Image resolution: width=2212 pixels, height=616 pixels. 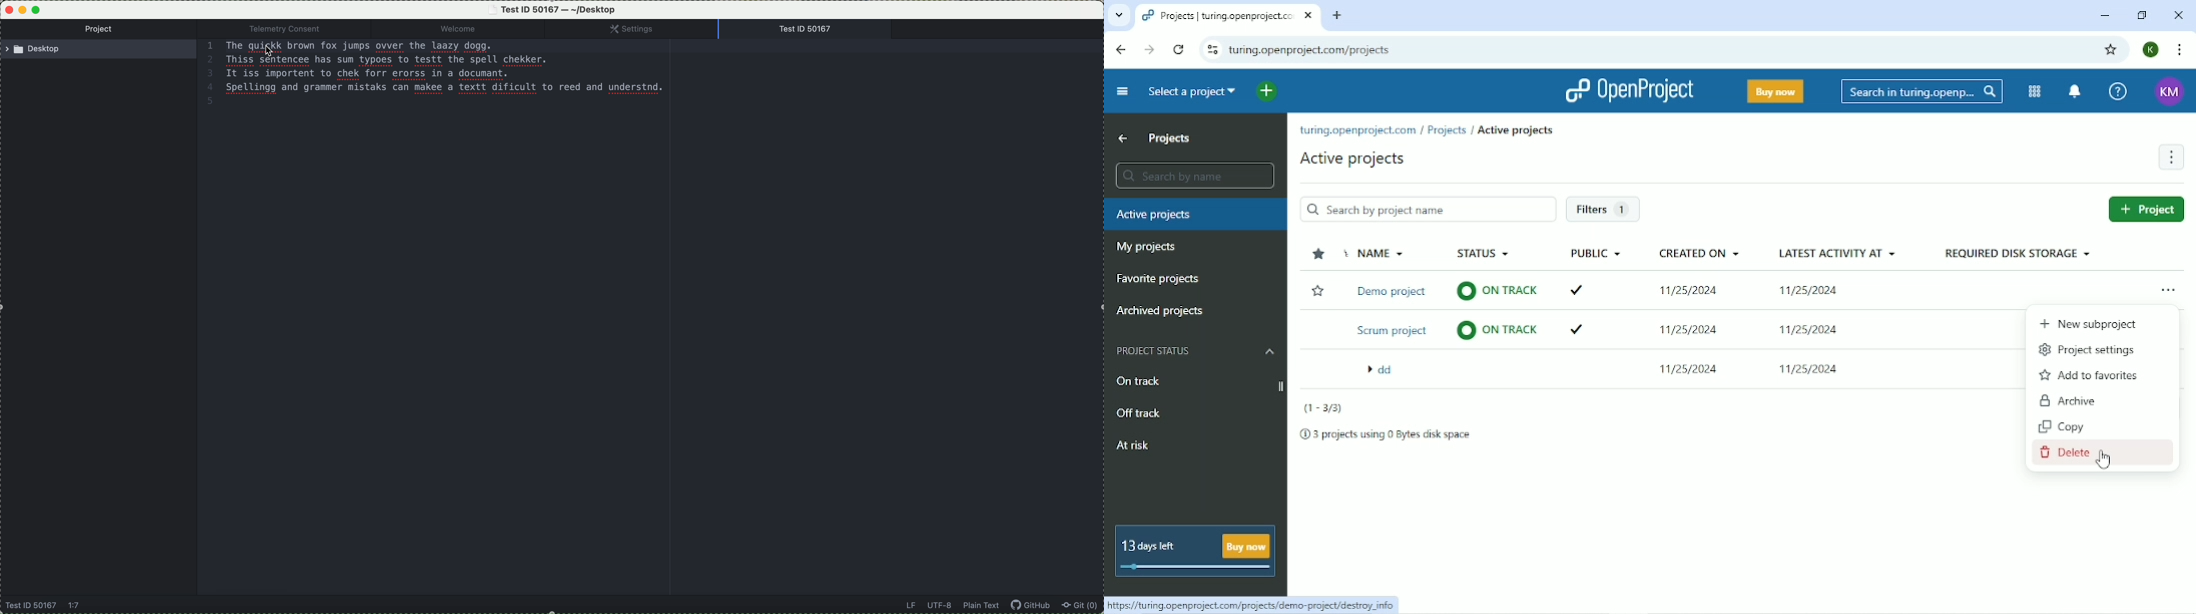 What do you see at coordinates (1838, 253) in the screenshot?
I see `Latest activity at` at bounding box center [1838, 253].